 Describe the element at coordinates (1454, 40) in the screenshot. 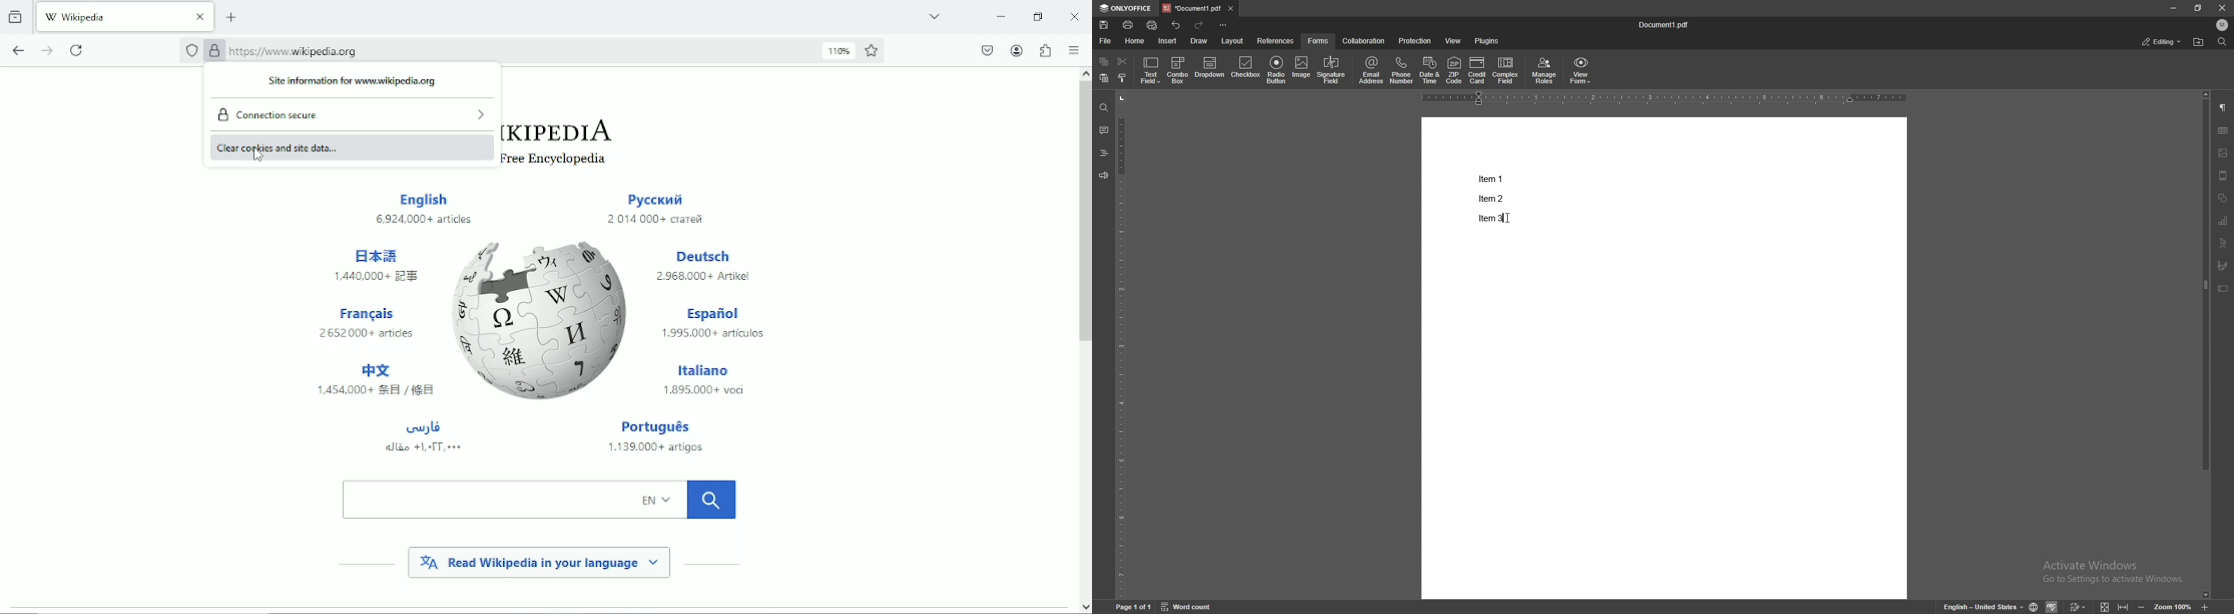

I see `view` at that location.